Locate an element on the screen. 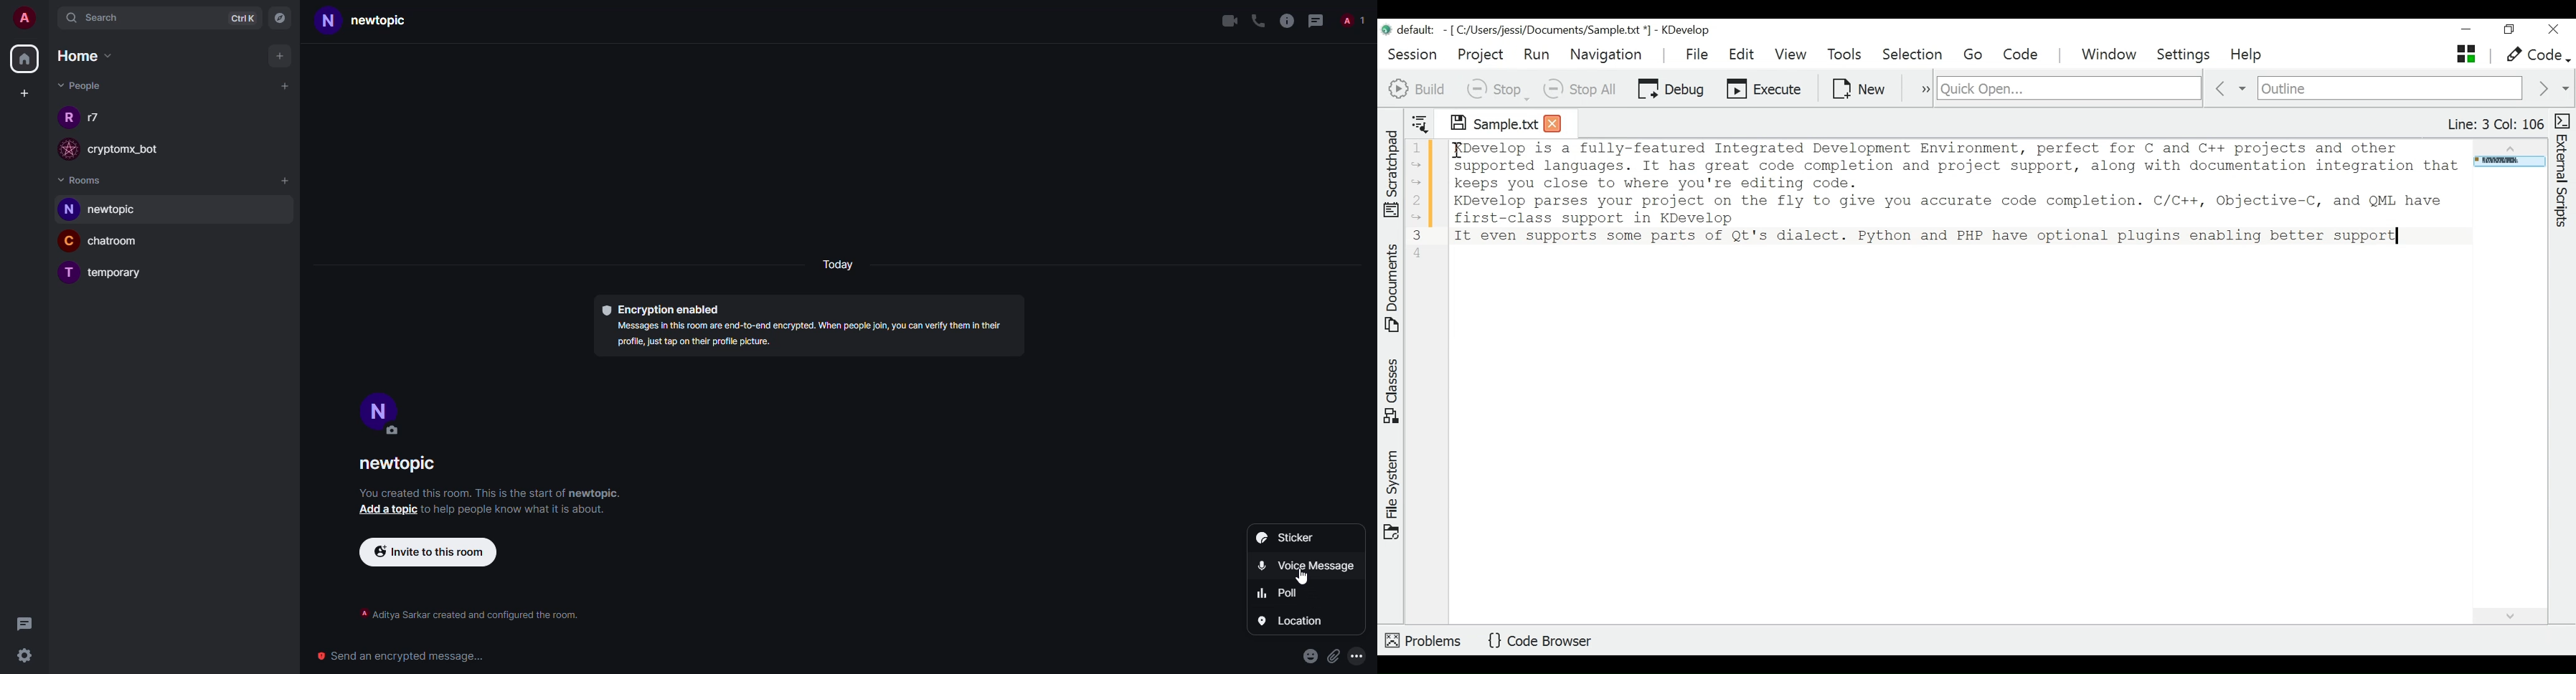 The height and width of the screenshot is (700, 2576). Selection is located at coordinates (1914, 55).